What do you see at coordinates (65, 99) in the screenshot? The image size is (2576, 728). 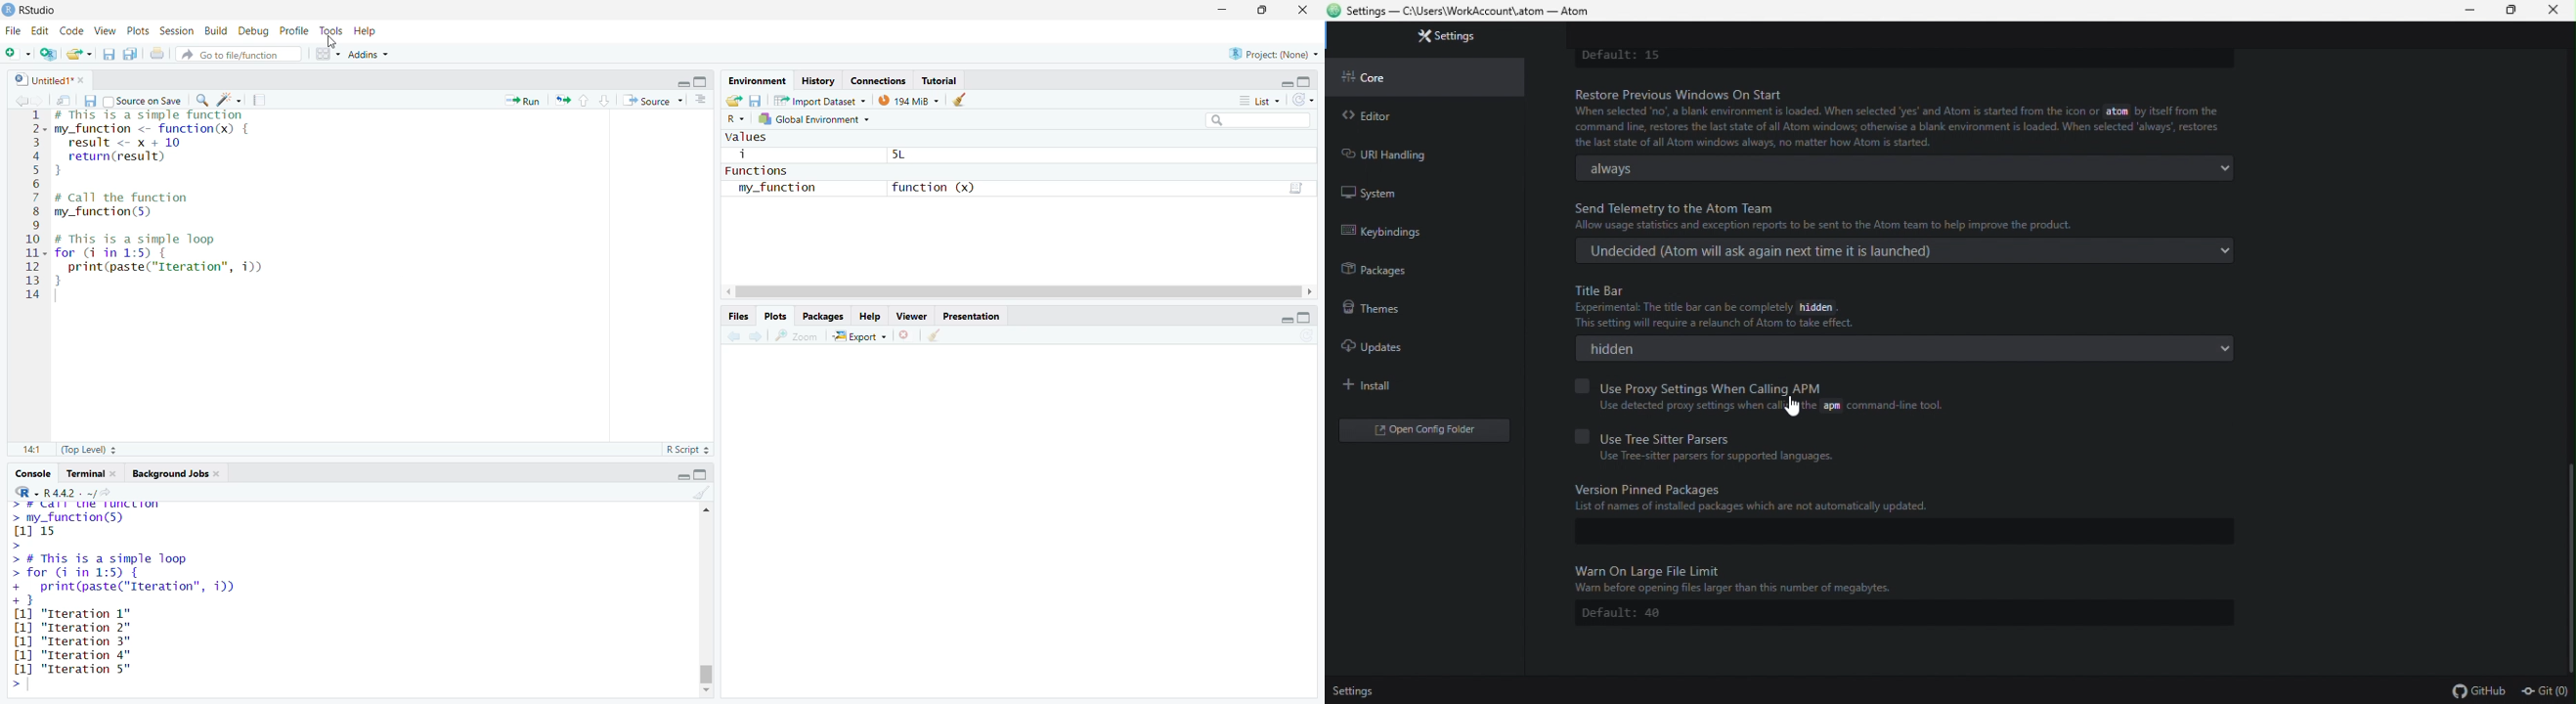 I see `show in new window` at bounding box center [65, 99].